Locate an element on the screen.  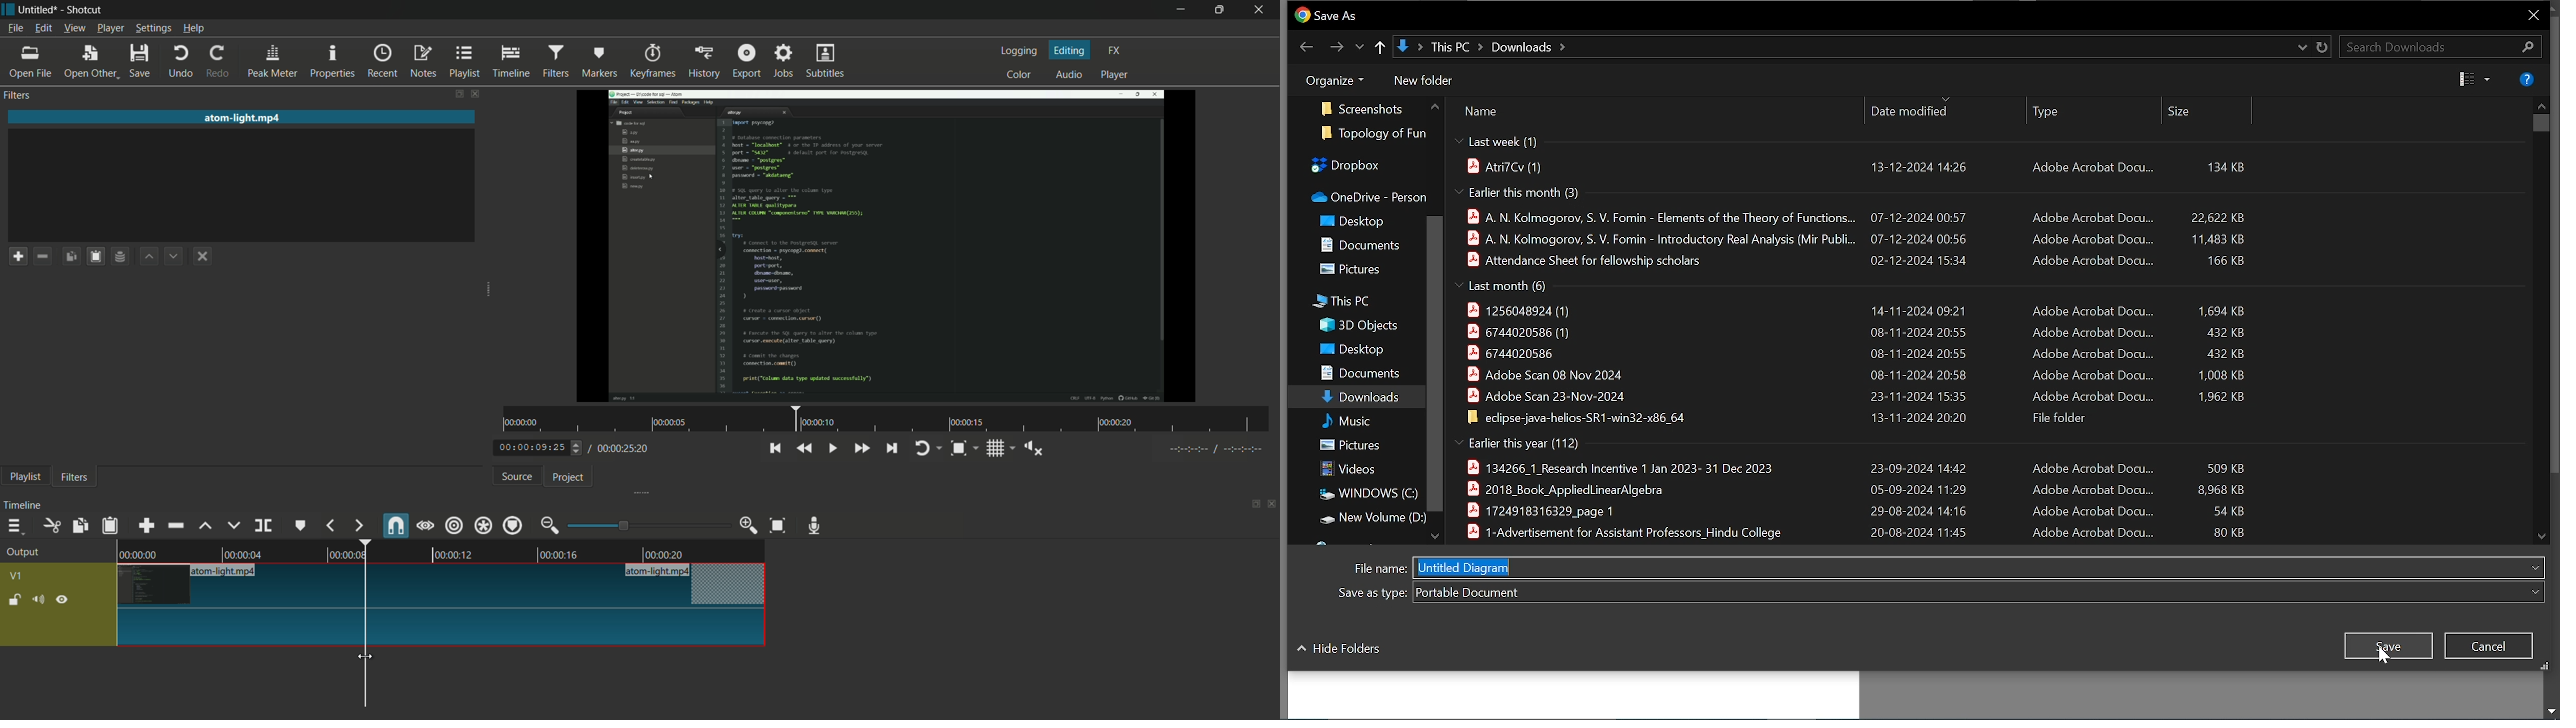
scrub while dragging is located at coordinates (425, 525).